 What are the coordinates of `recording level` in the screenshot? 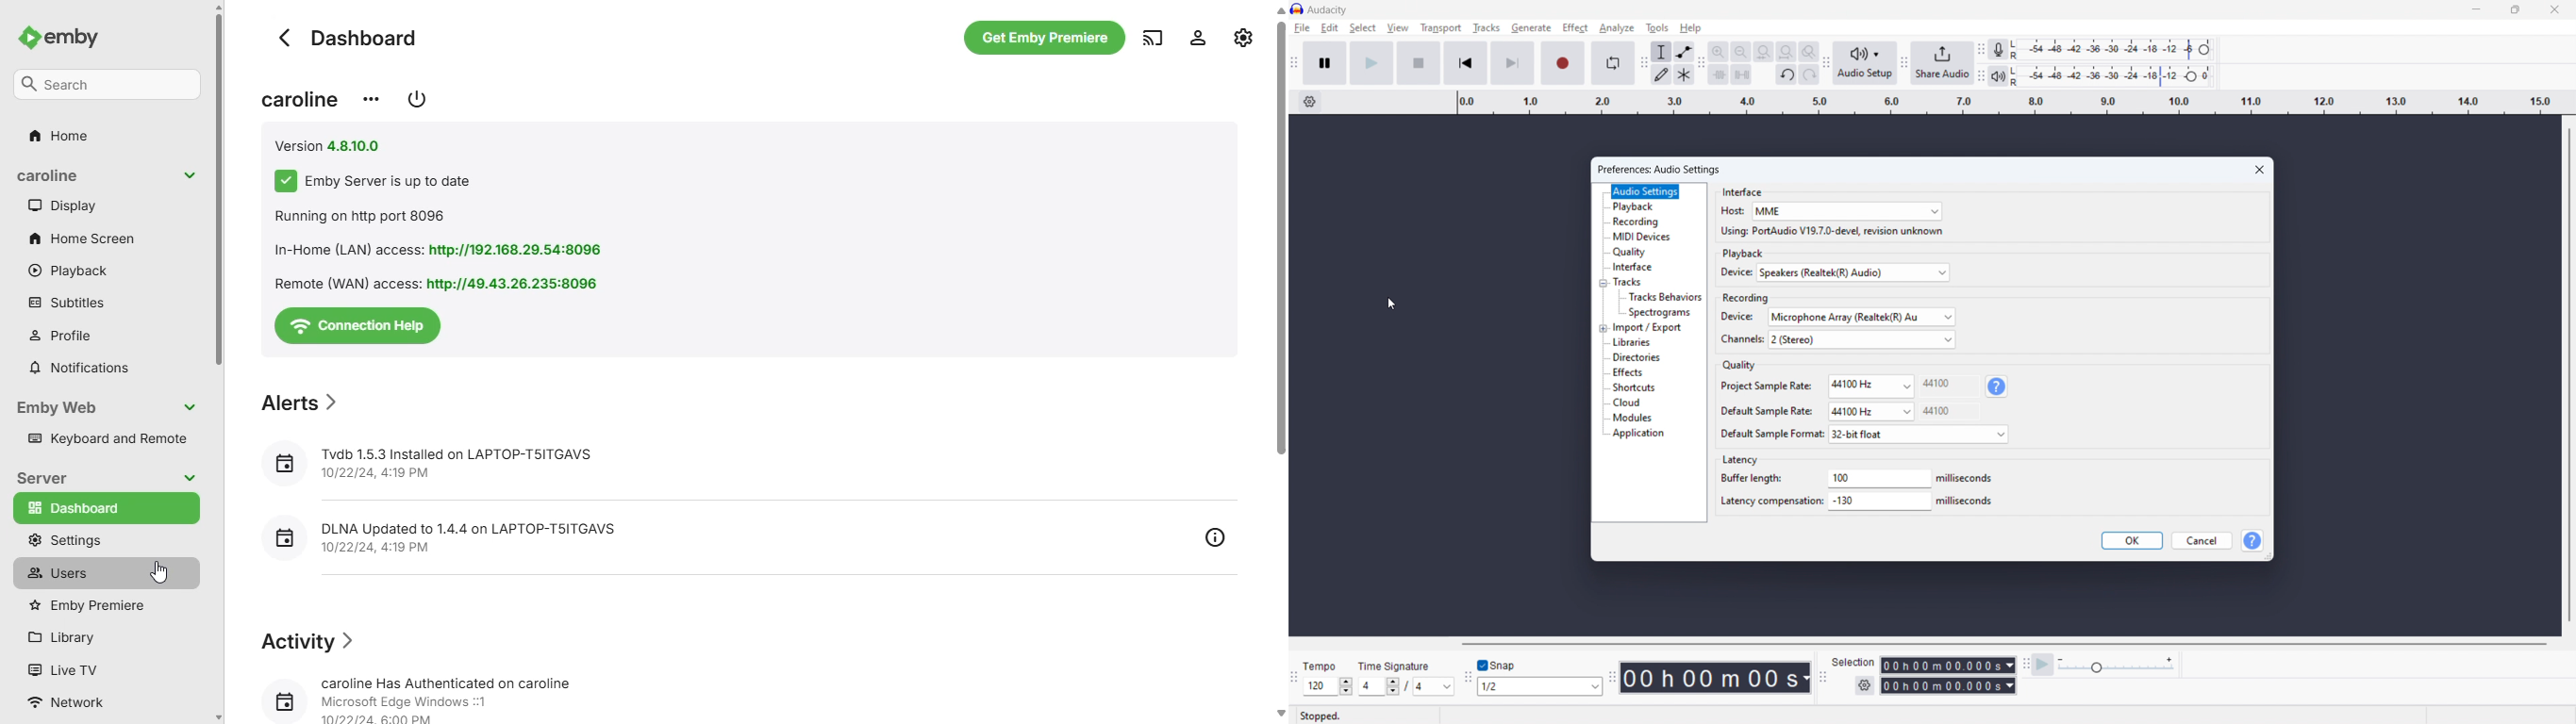 It's located at (2116, 49).